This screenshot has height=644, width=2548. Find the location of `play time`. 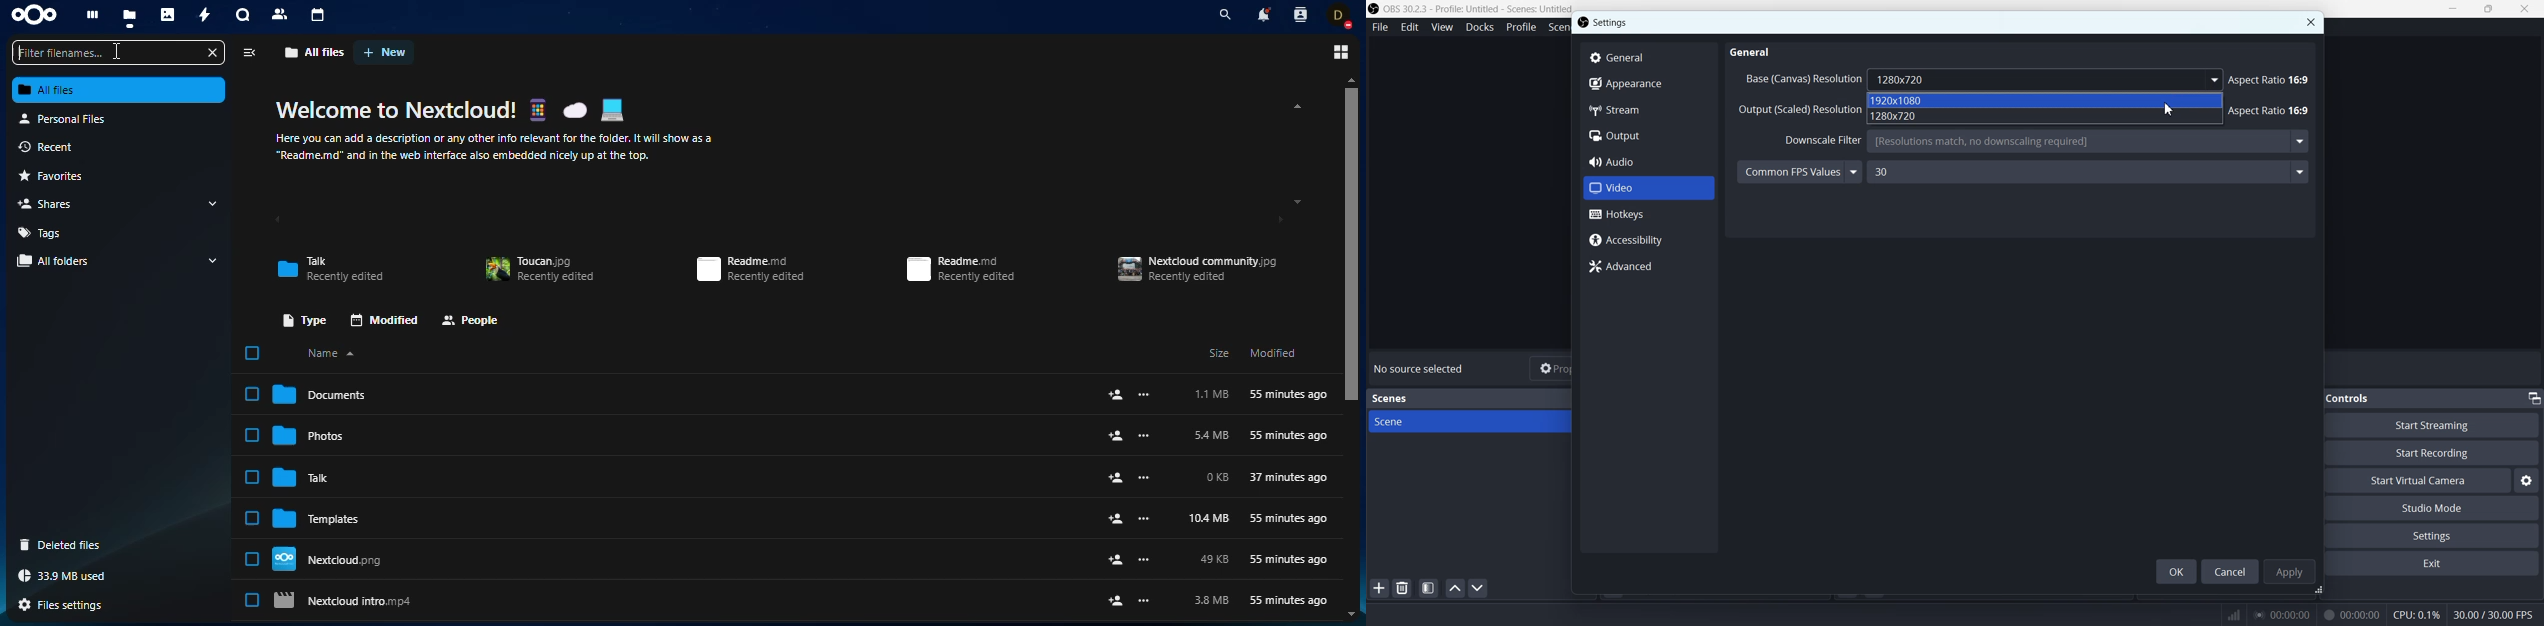

play time is located at coordinates (2283, 614).